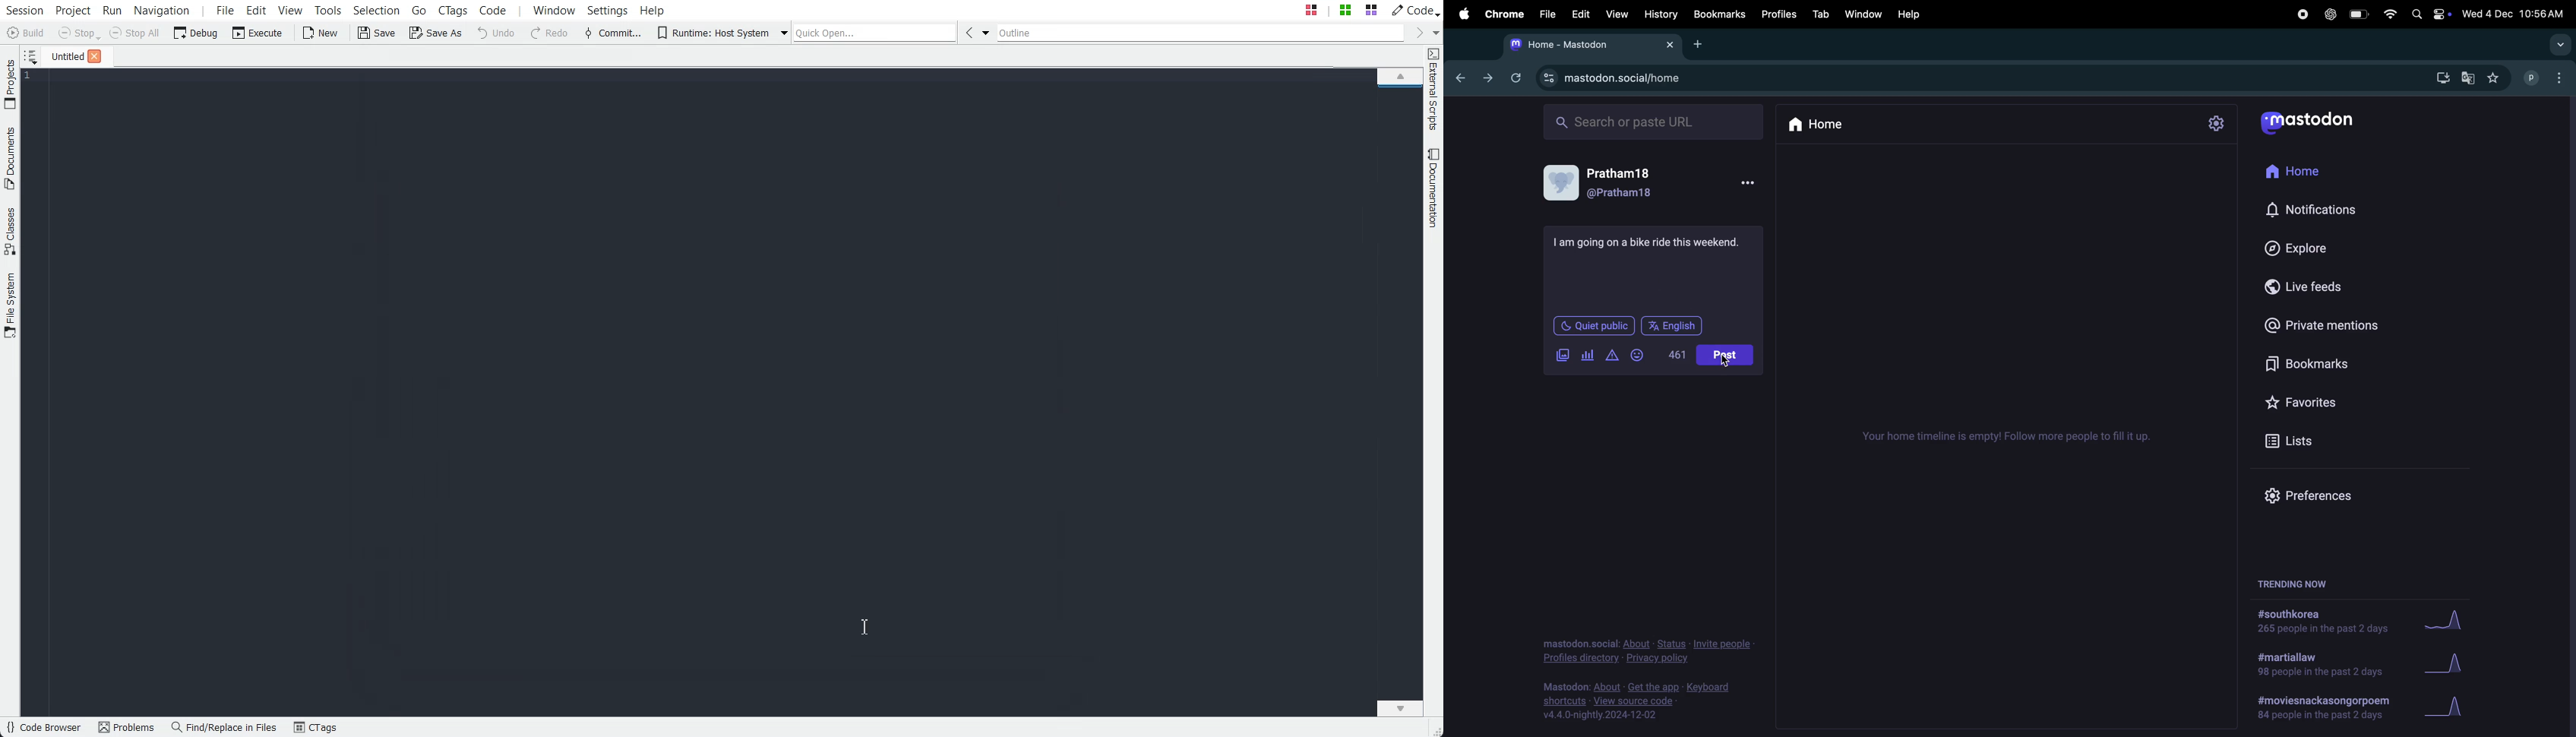 This screenshot has width=2576, height=756. What do you see at coordinates (319, 33) in the screenshot?
I see `New` at bounding box center [319, 33].